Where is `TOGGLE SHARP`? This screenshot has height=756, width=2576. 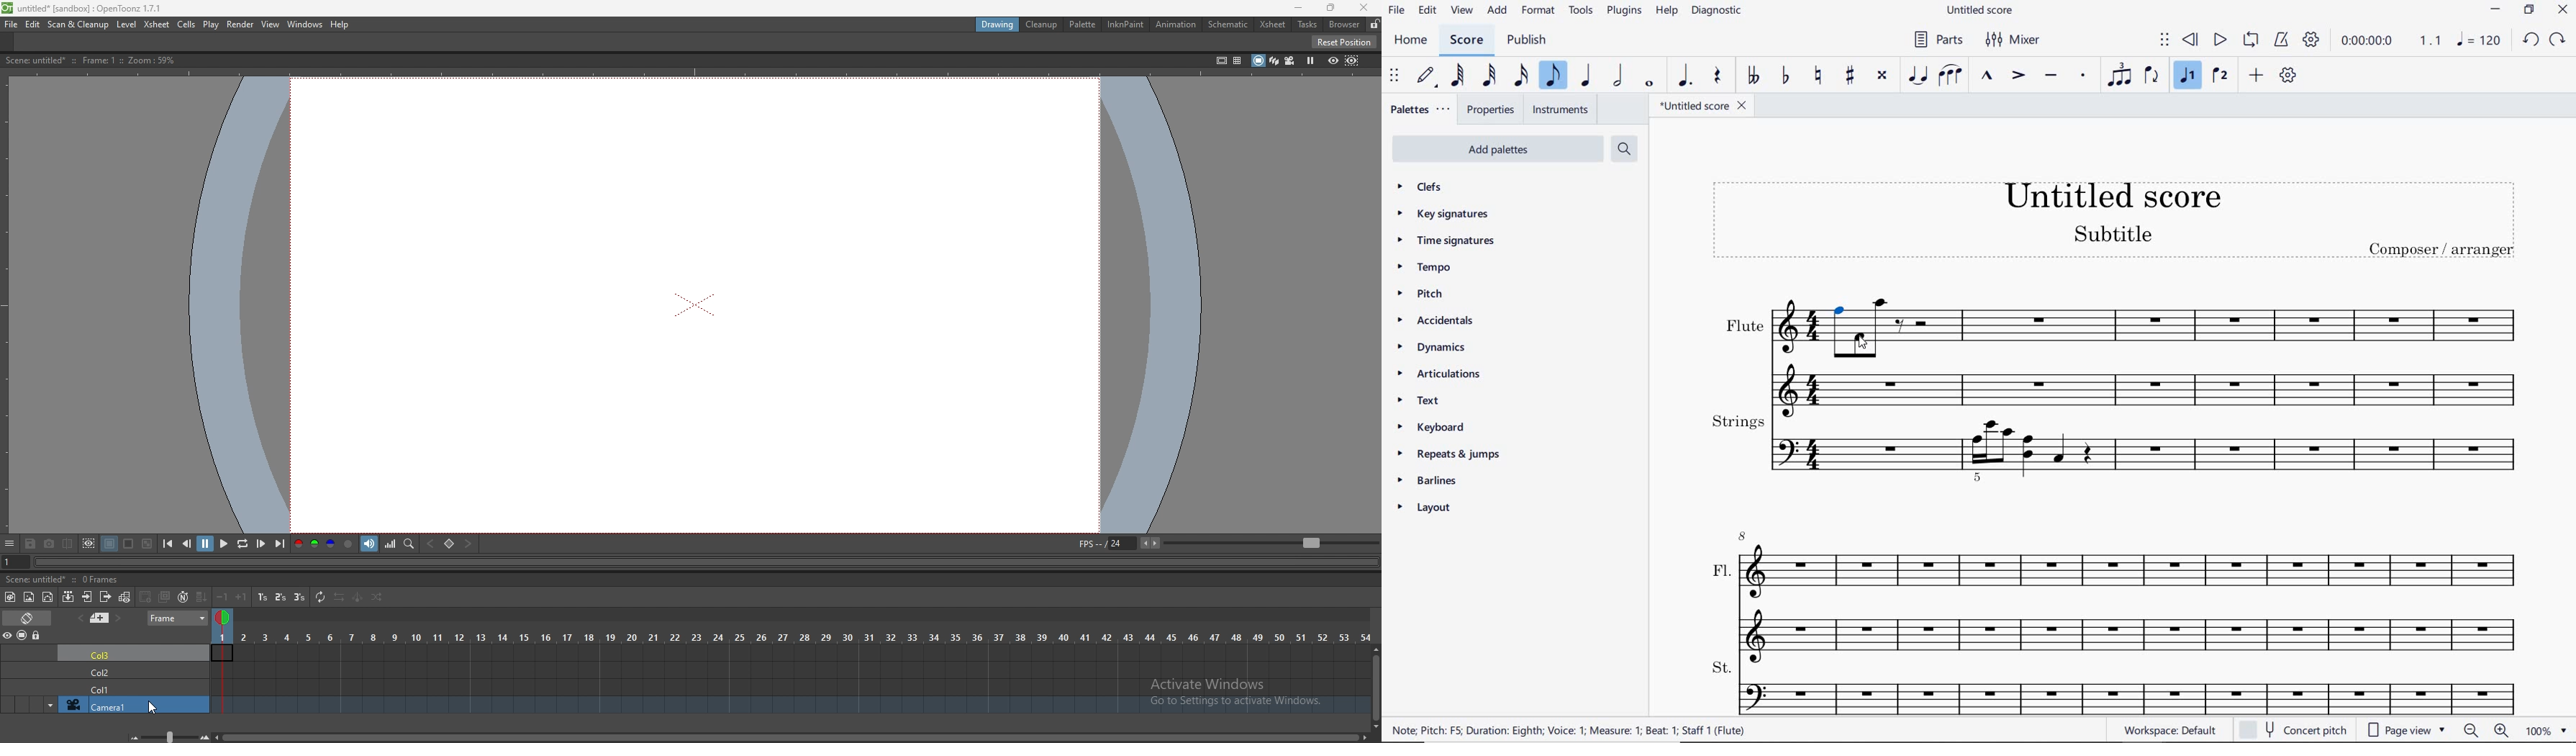 TOGGLE SHARP is located at coordinates (1850, 75).